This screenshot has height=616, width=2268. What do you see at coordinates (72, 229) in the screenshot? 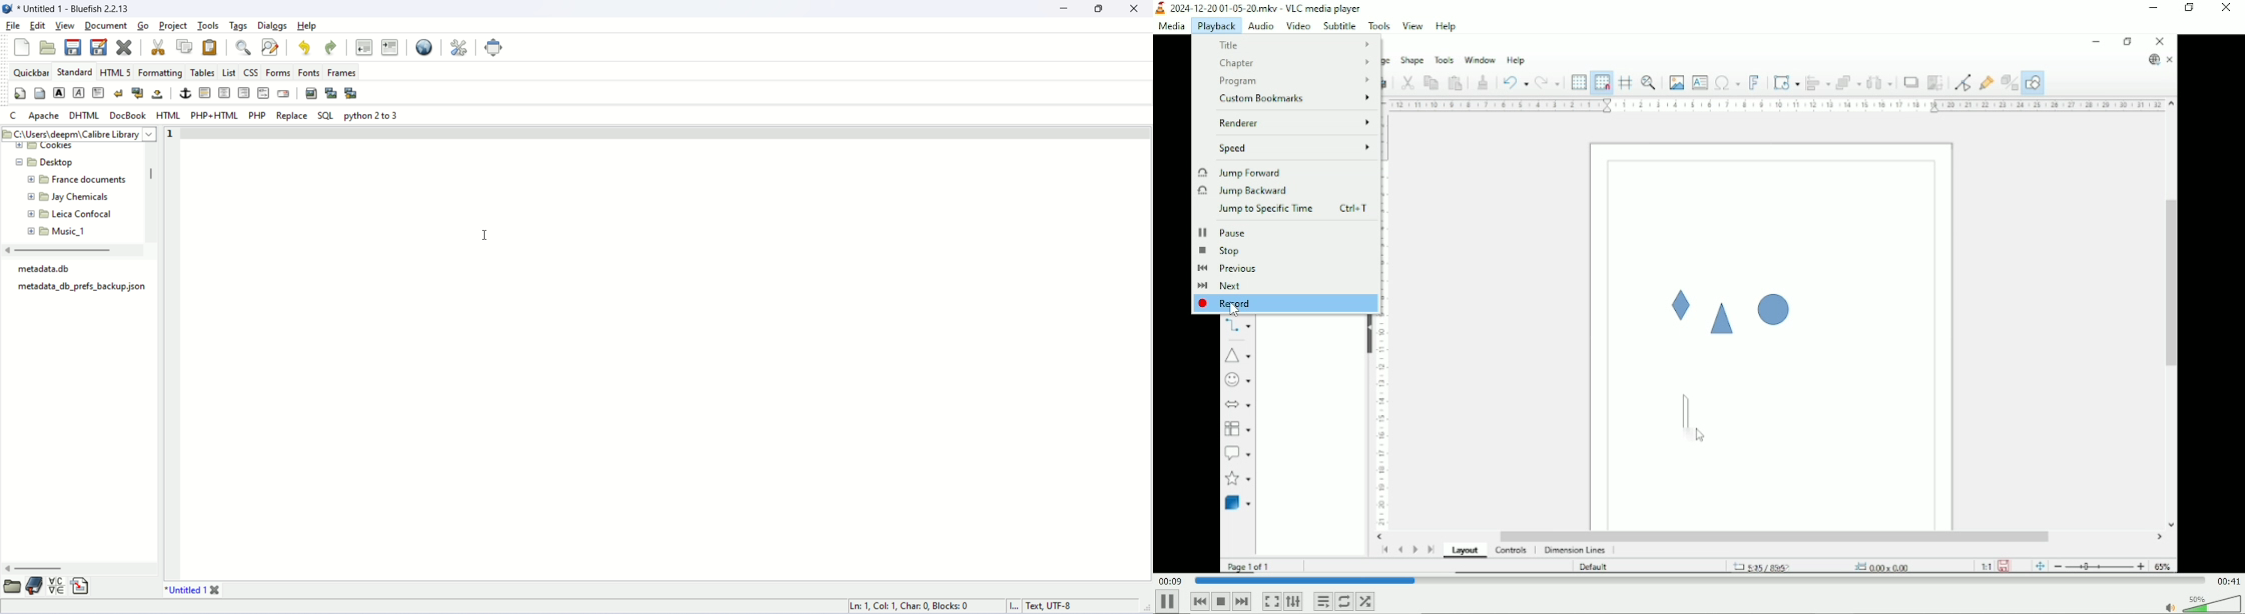
I see `folder name` at bounding box center [72, 229].